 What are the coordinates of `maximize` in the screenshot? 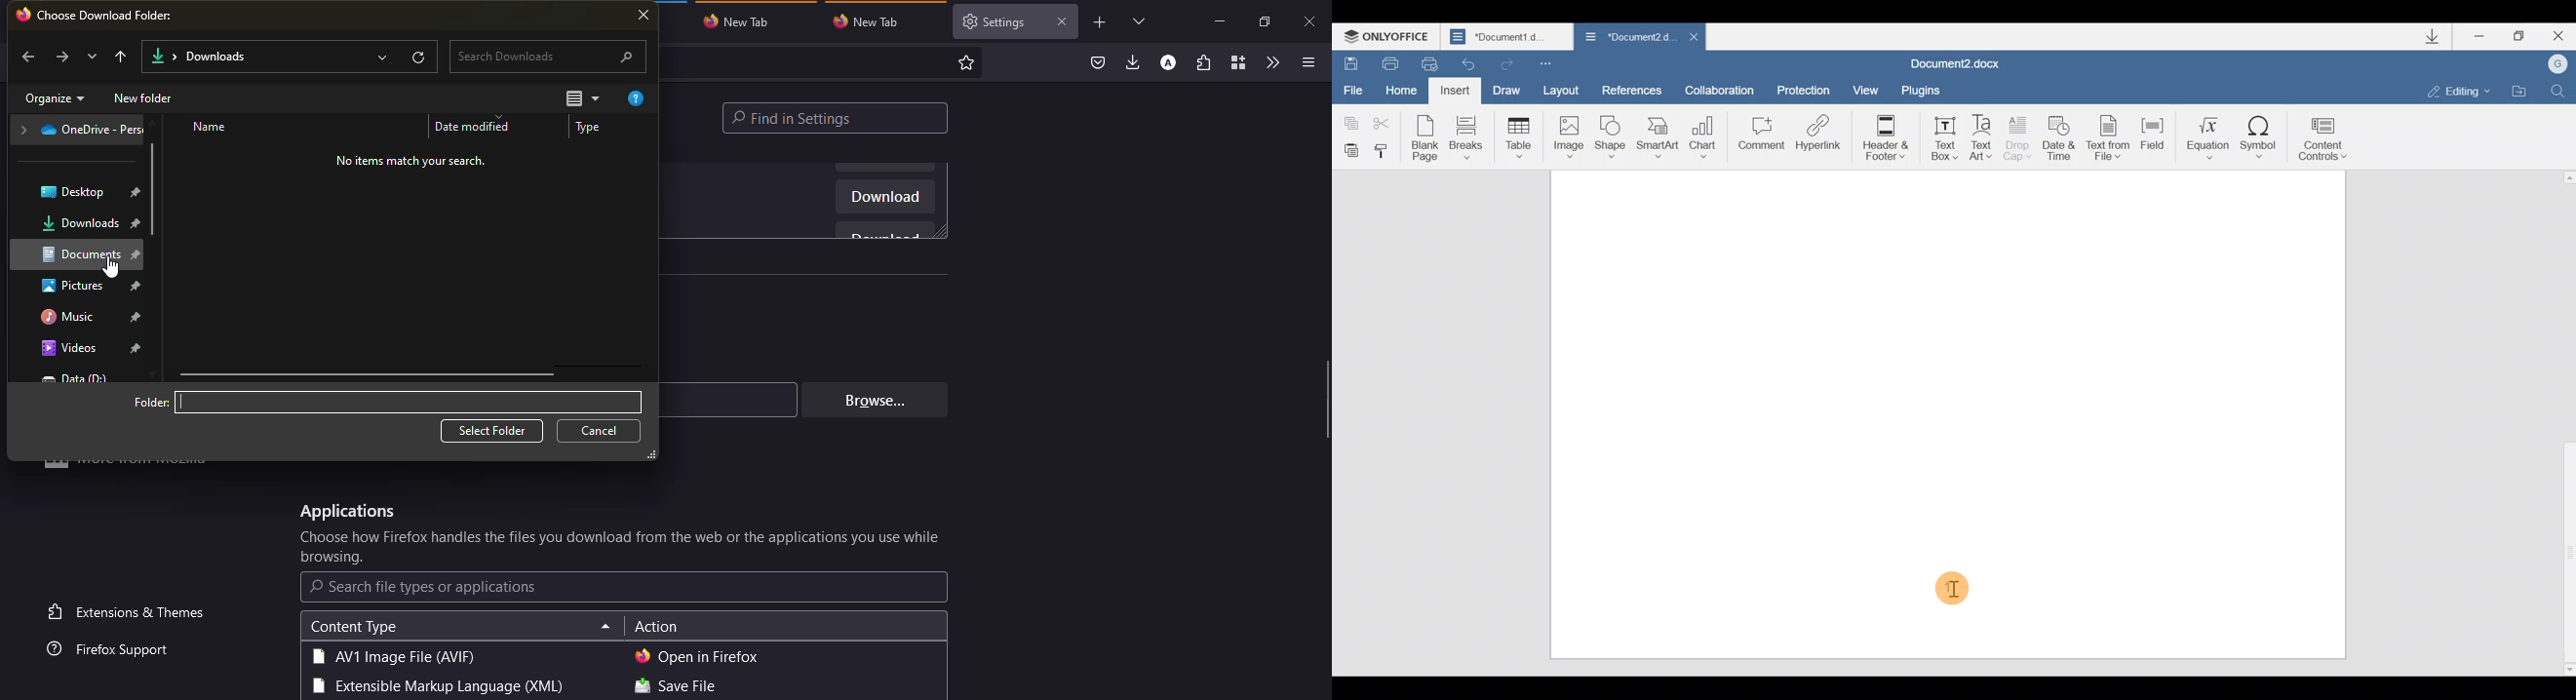 It's located at (1263, 21).